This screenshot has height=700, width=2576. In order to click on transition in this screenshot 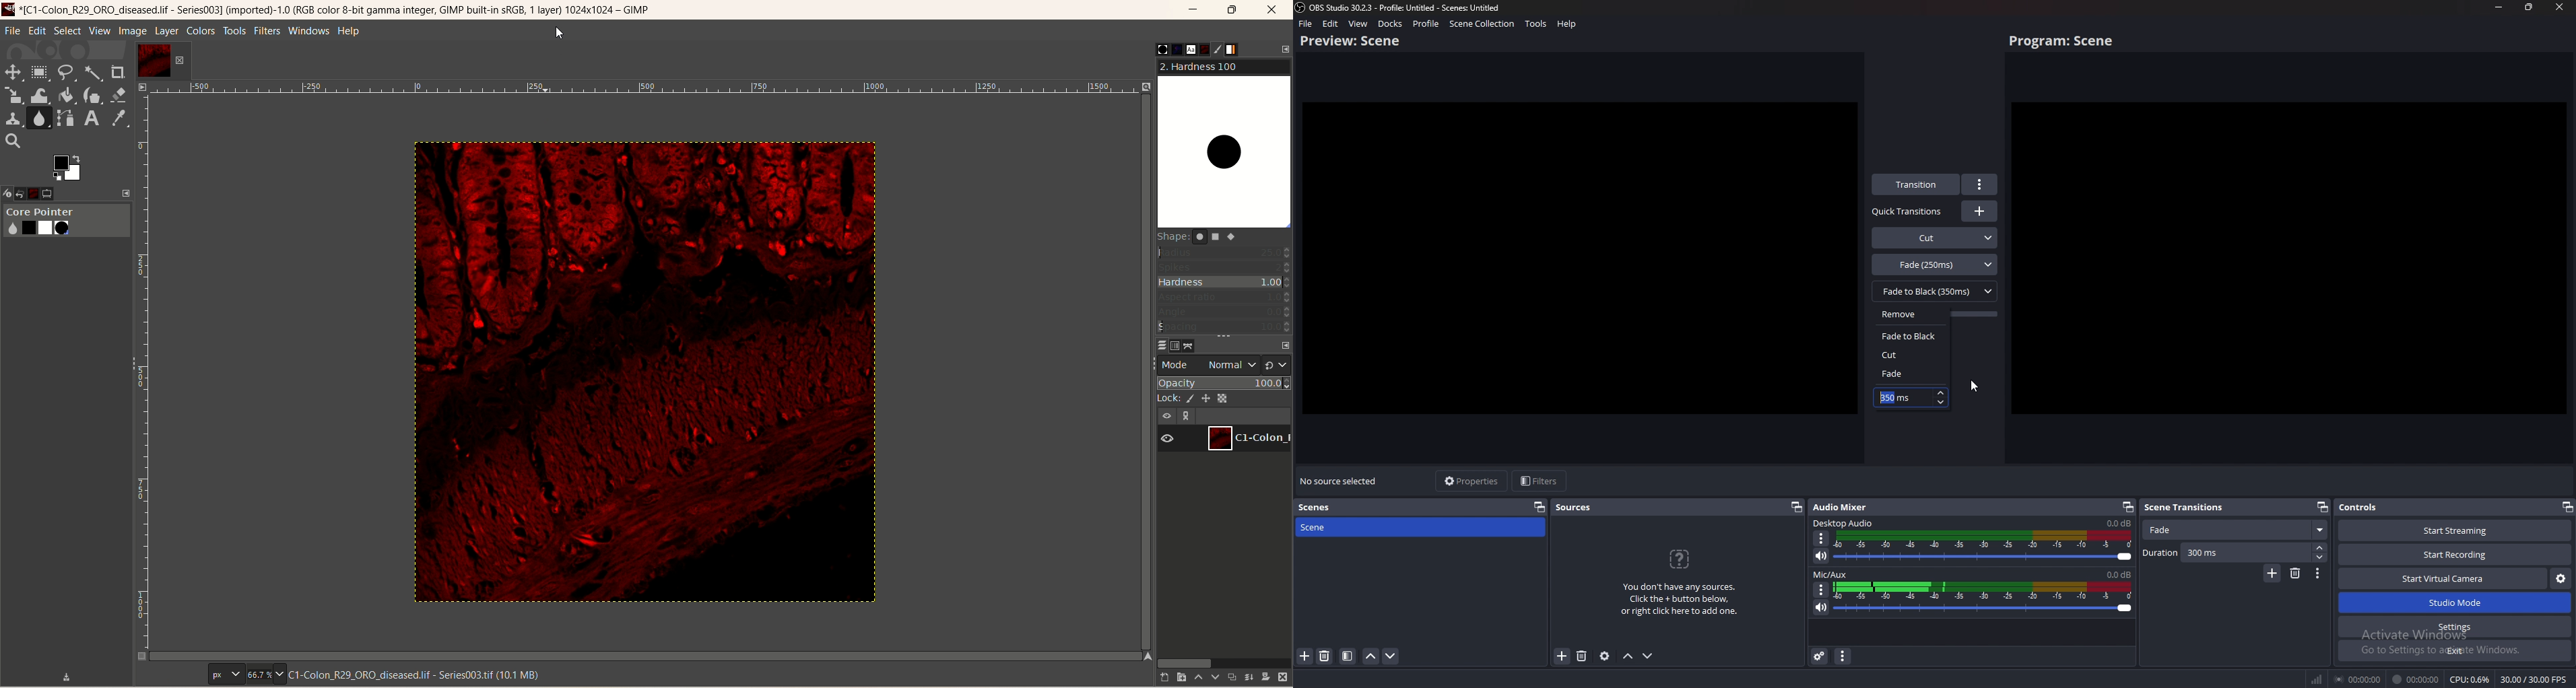, I will do `click(1917, 184)`.